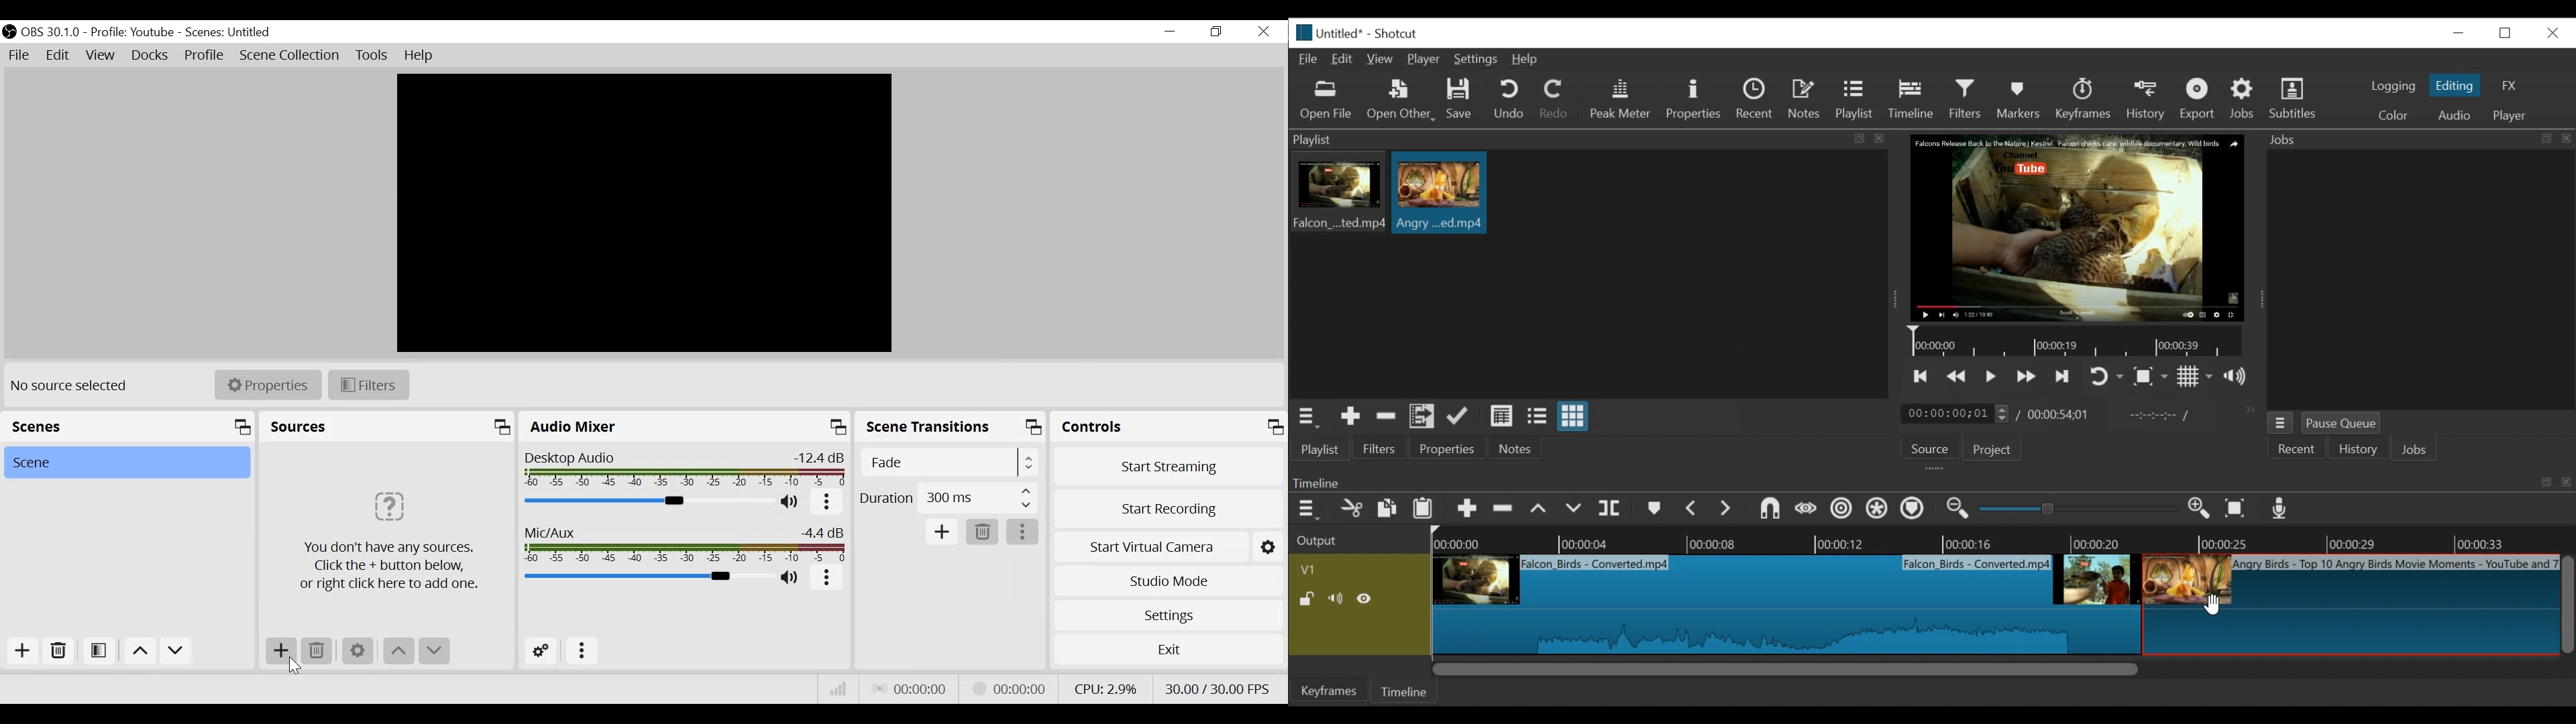  Describe the element at coordinates (1957, 377) in the screenshot. I see `play quickly backward` at that location.